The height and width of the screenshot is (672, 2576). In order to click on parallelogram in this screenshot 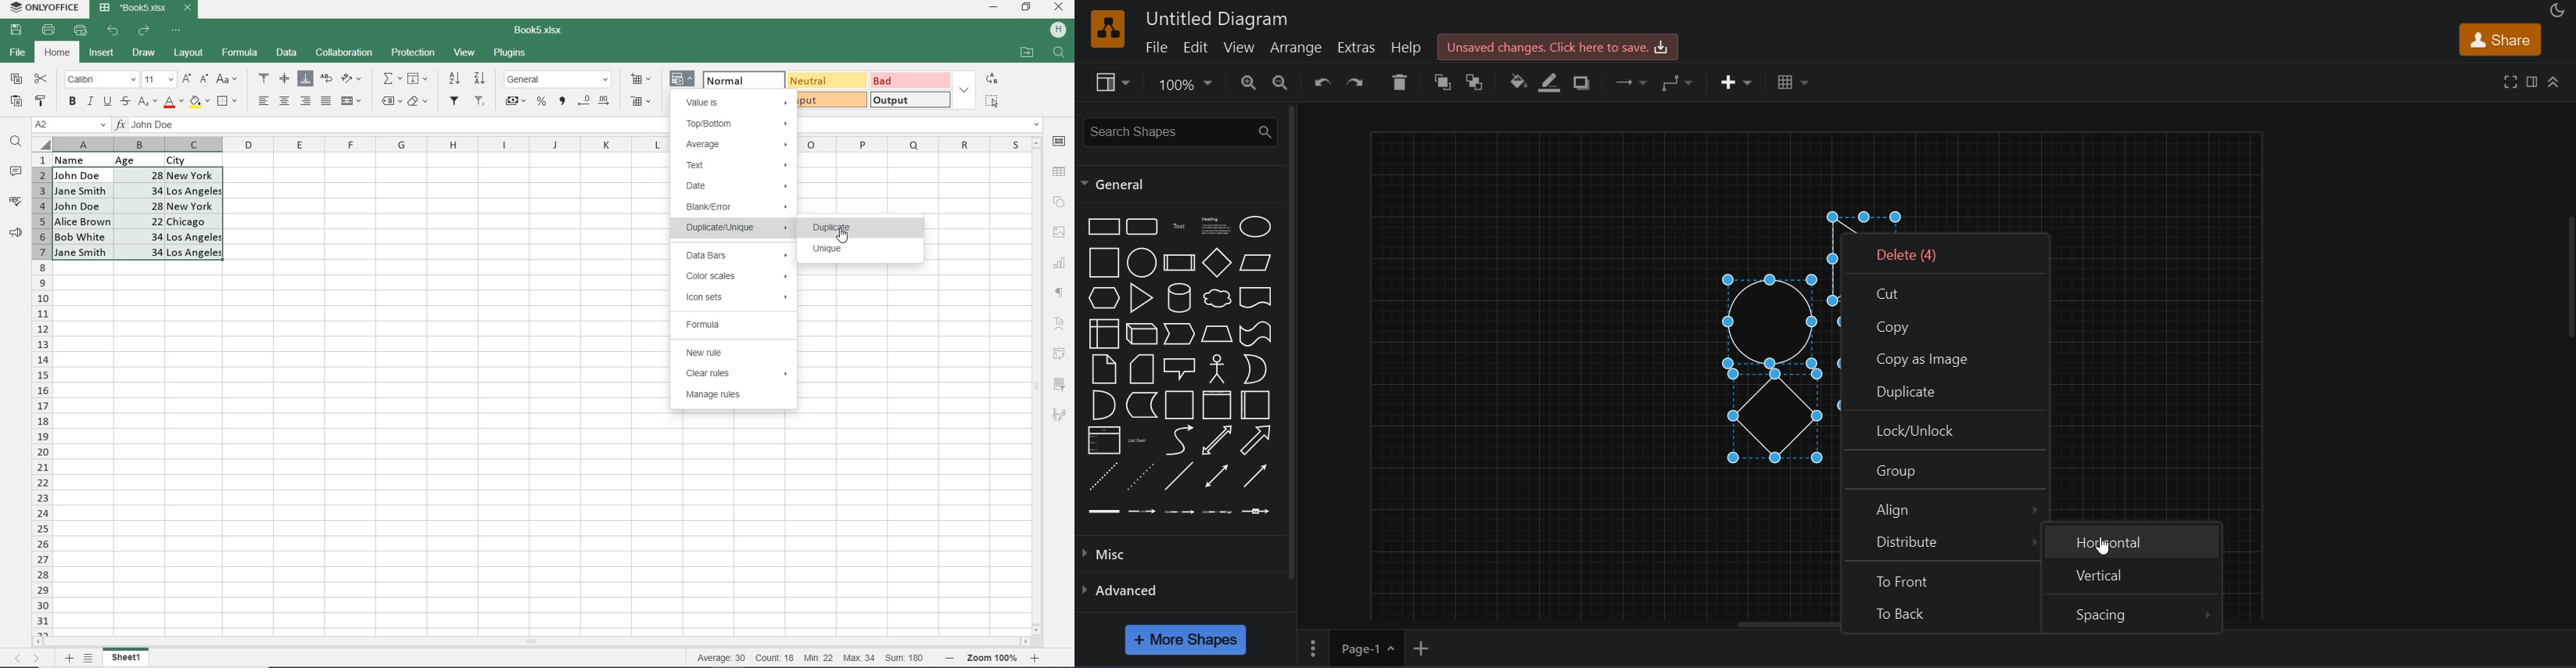, I will do `click(1256, 263)`.